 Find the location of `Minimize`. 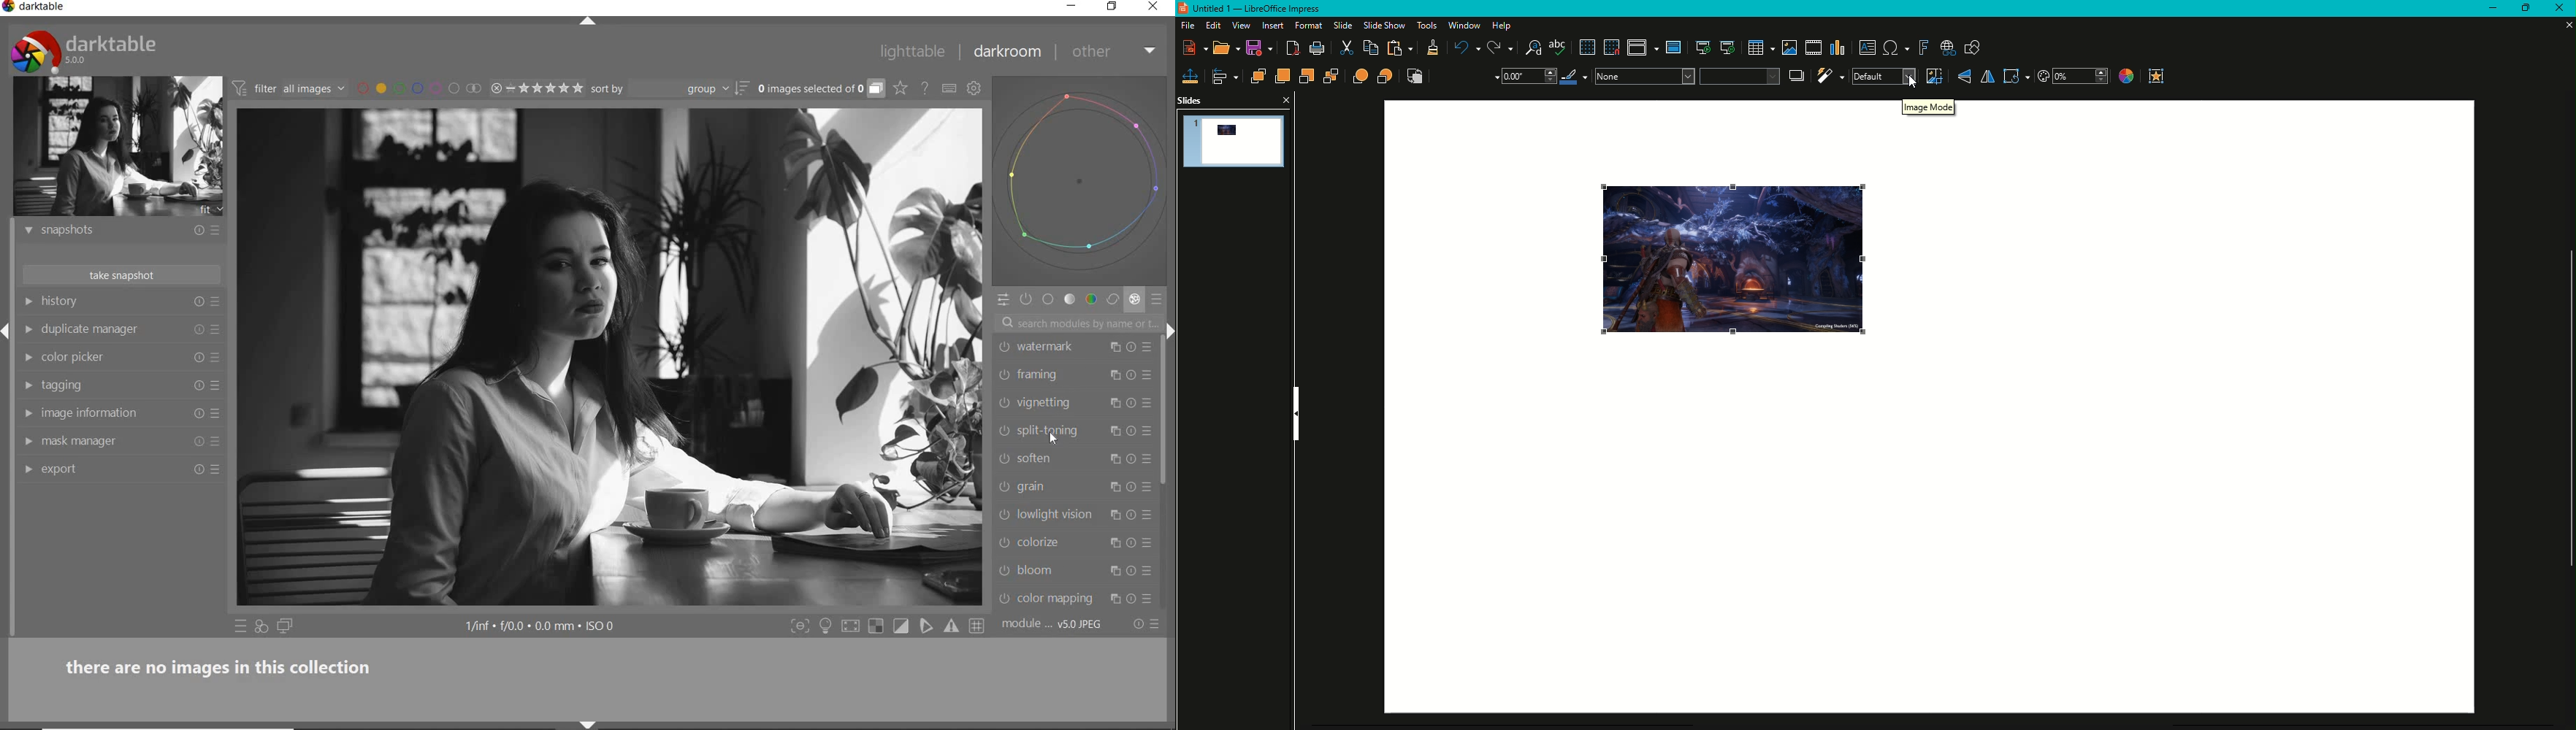

Minimize is located at coordinates (2486, 9).